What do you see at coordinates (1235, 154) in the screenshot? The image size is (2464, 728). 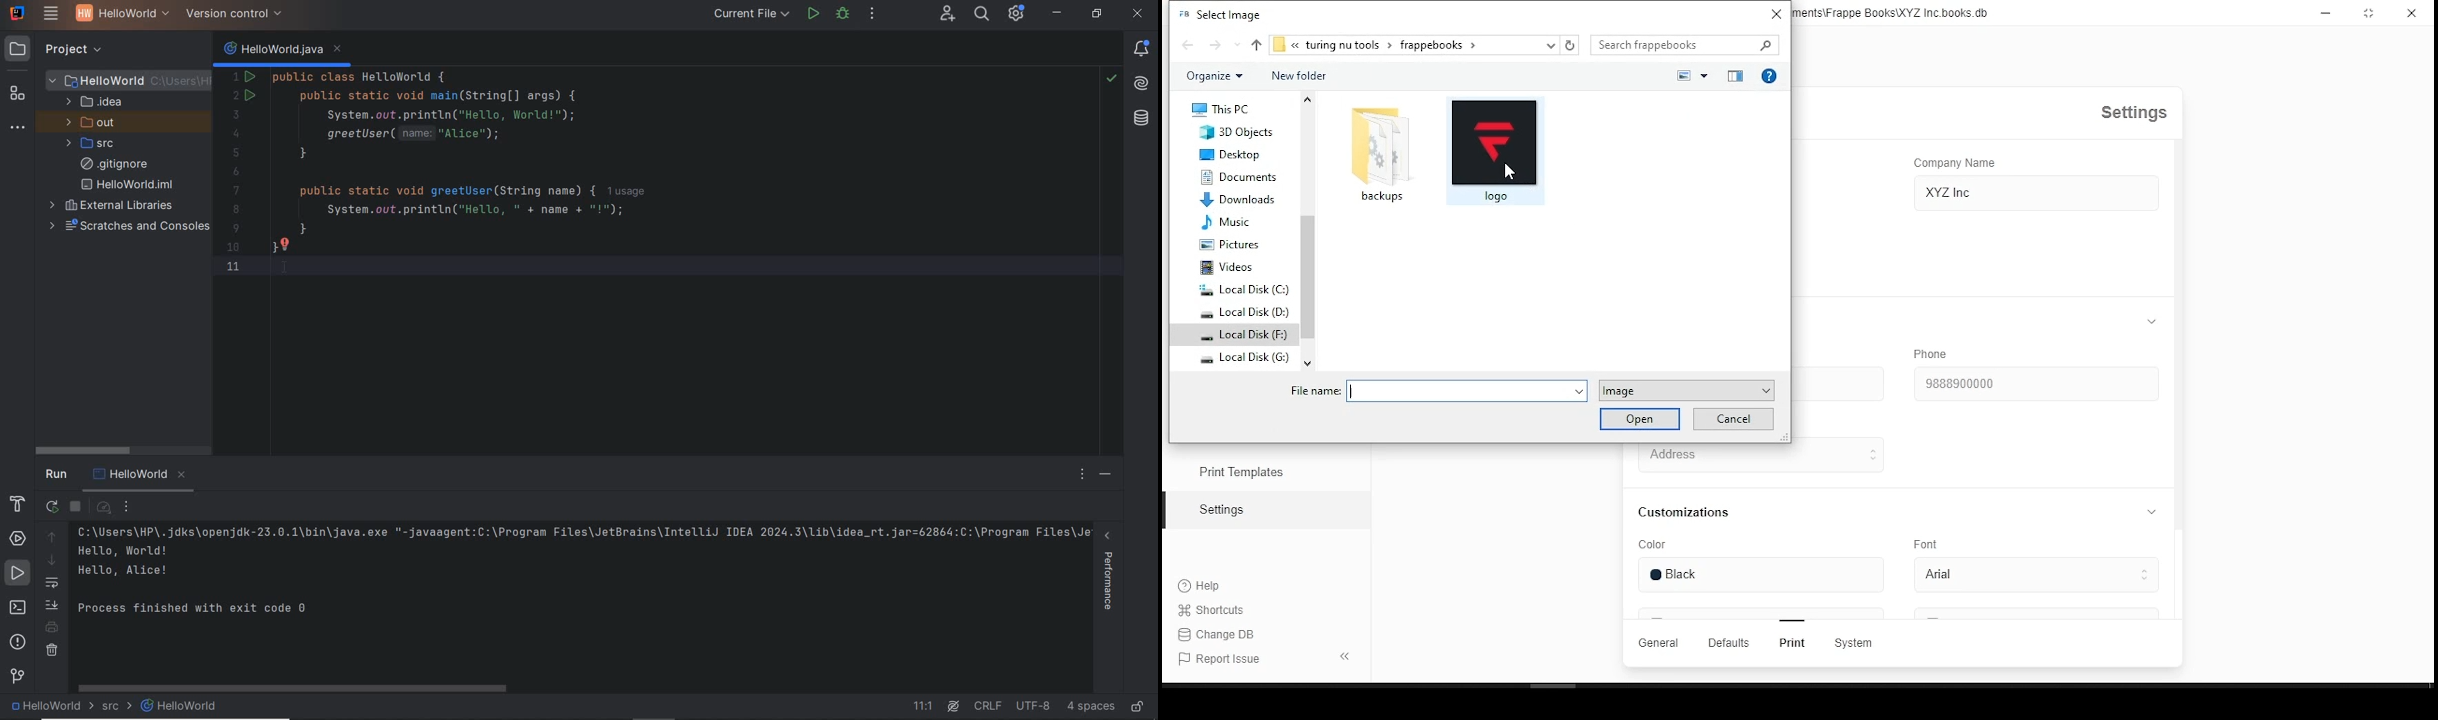 I see `Desktop` at bounding box center [1235, 154].